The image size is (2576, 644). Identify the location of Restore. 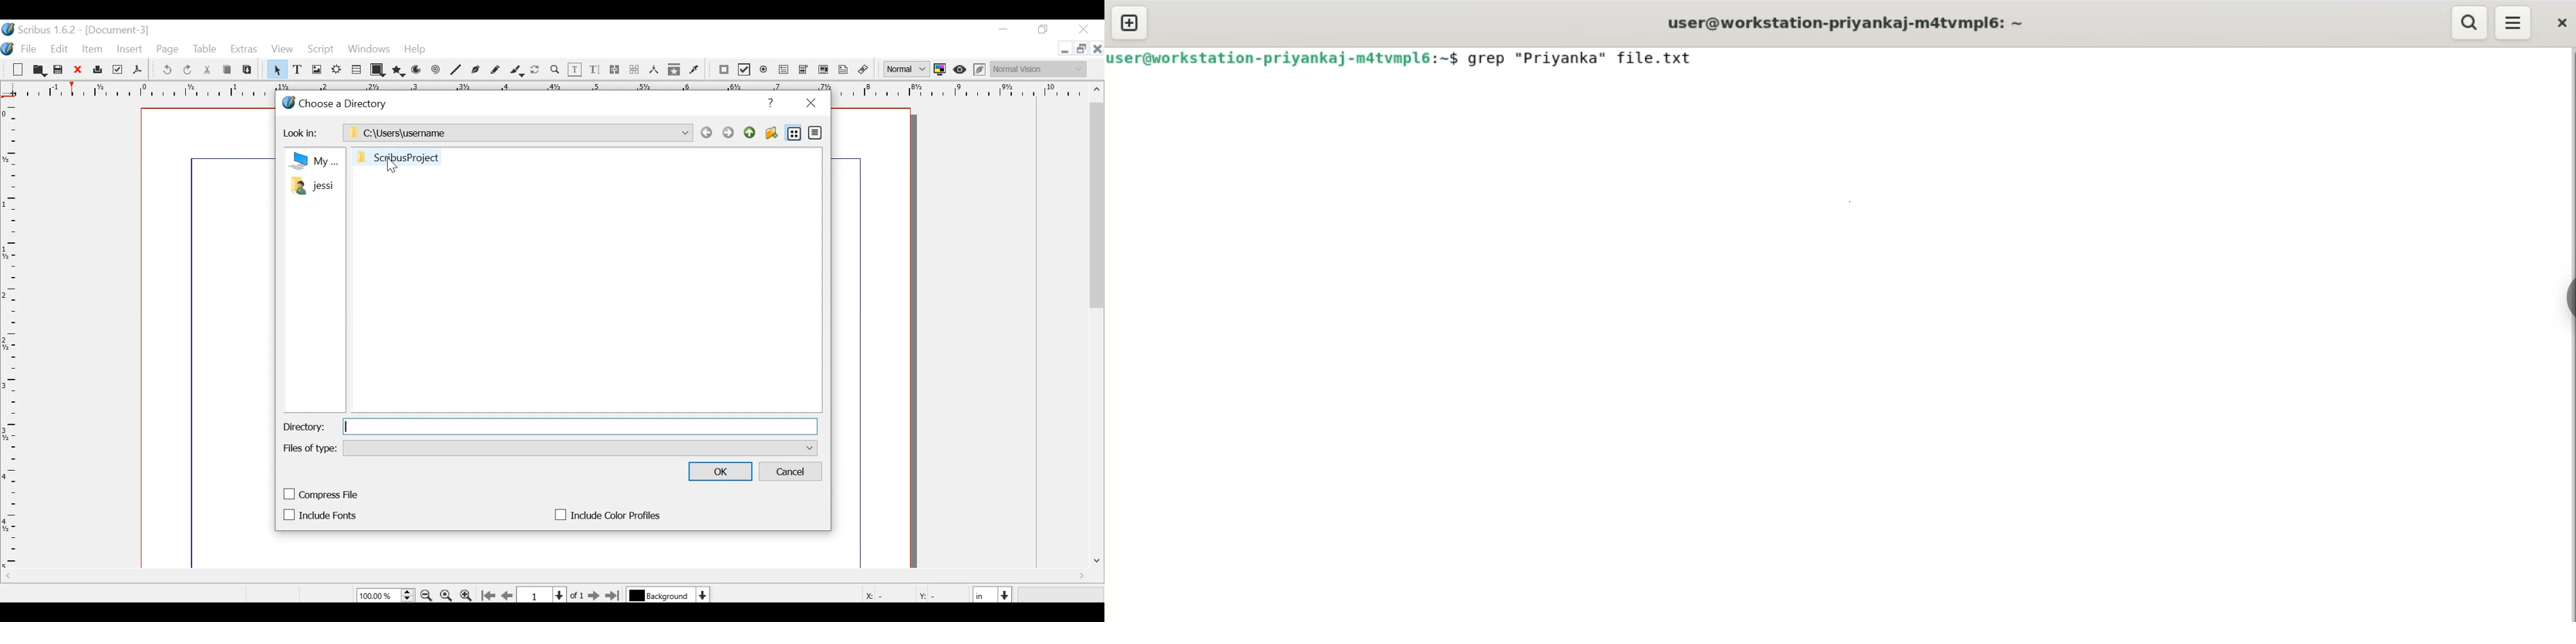
(1080, 49).